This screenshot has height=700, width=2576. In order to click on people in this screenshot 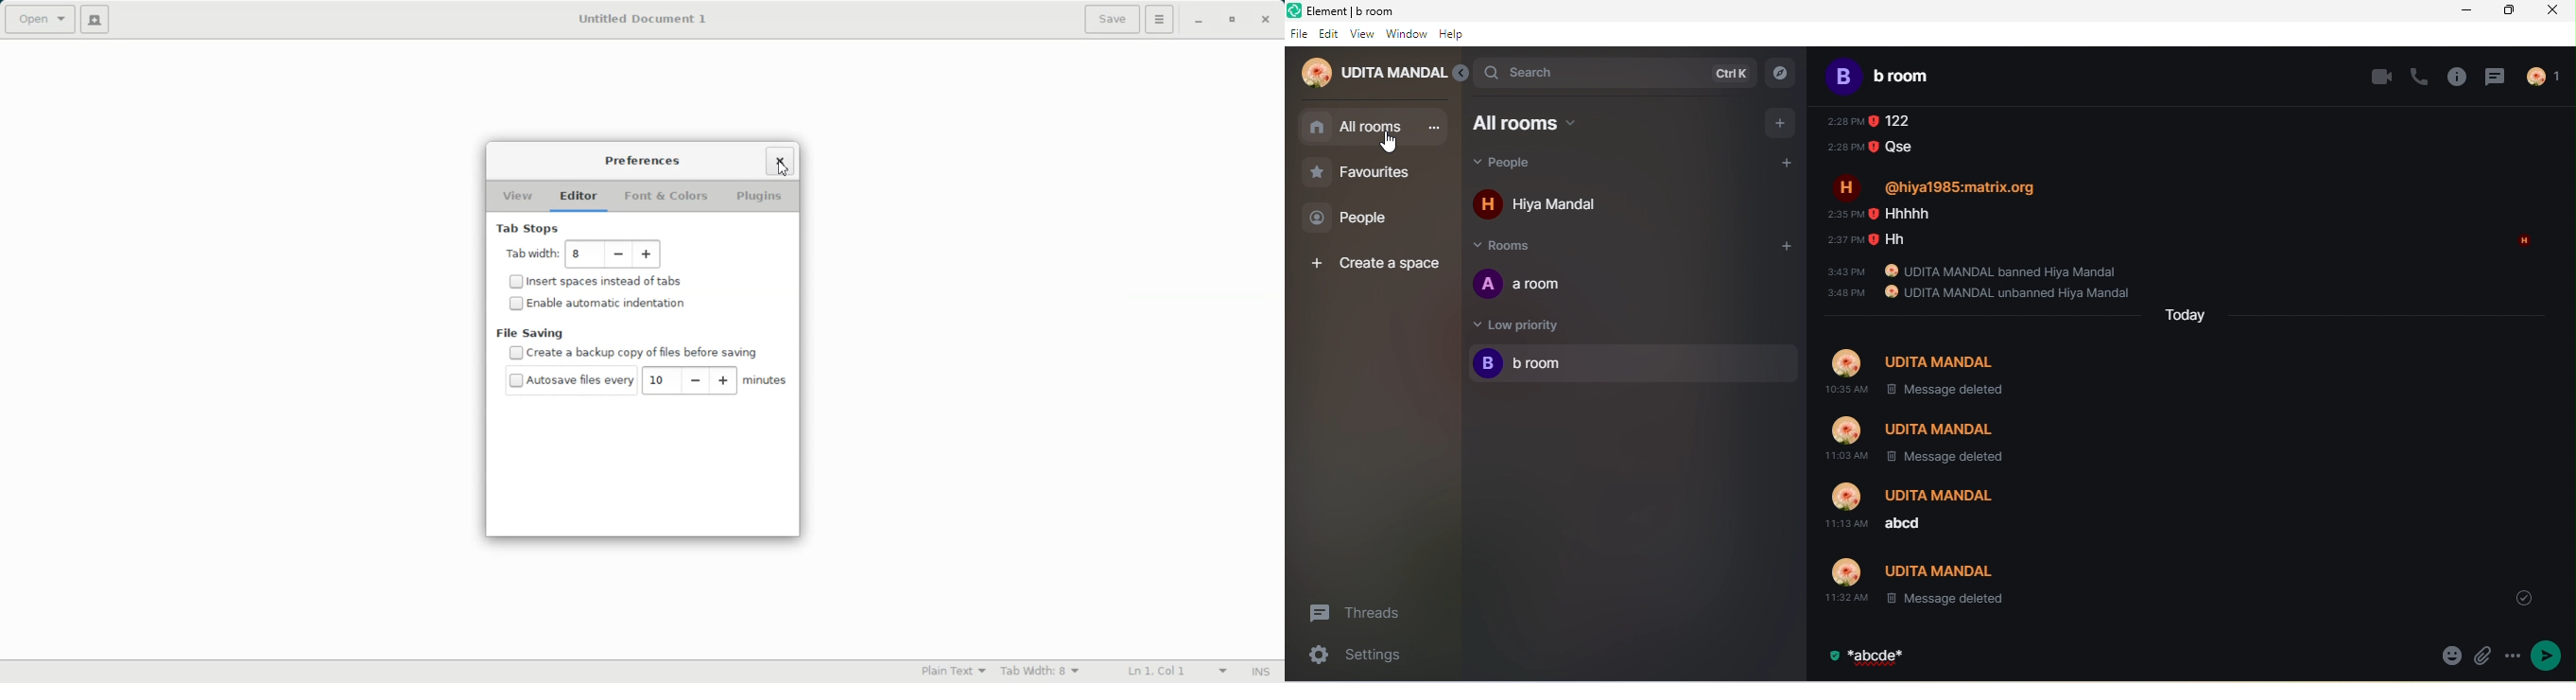, I will do `click(1525, 164)`.